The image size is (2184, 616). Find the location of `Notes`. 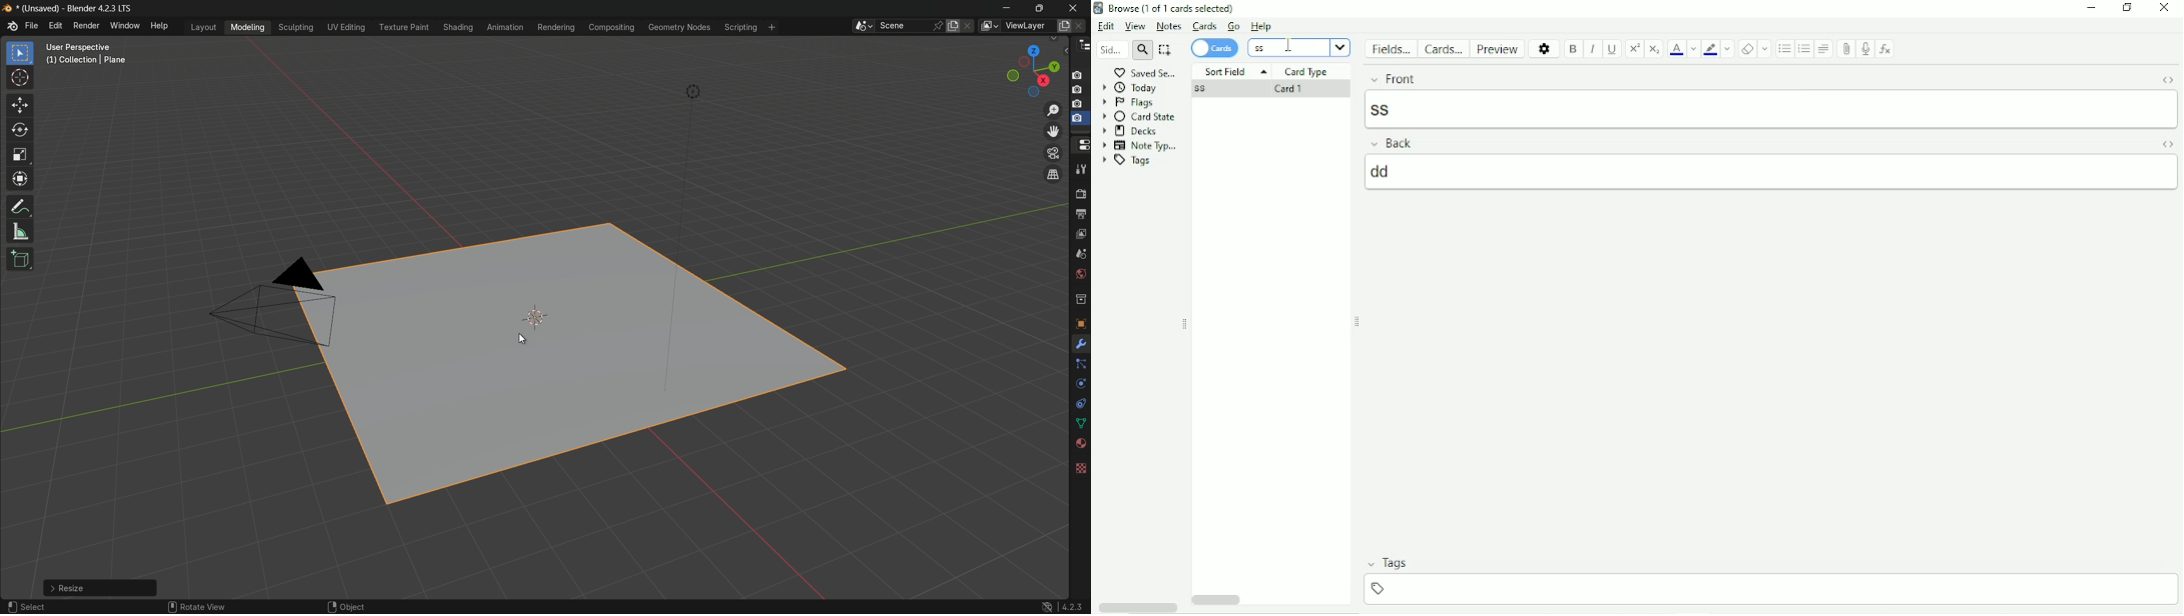

Notes is located at coordinates (1169, 26).